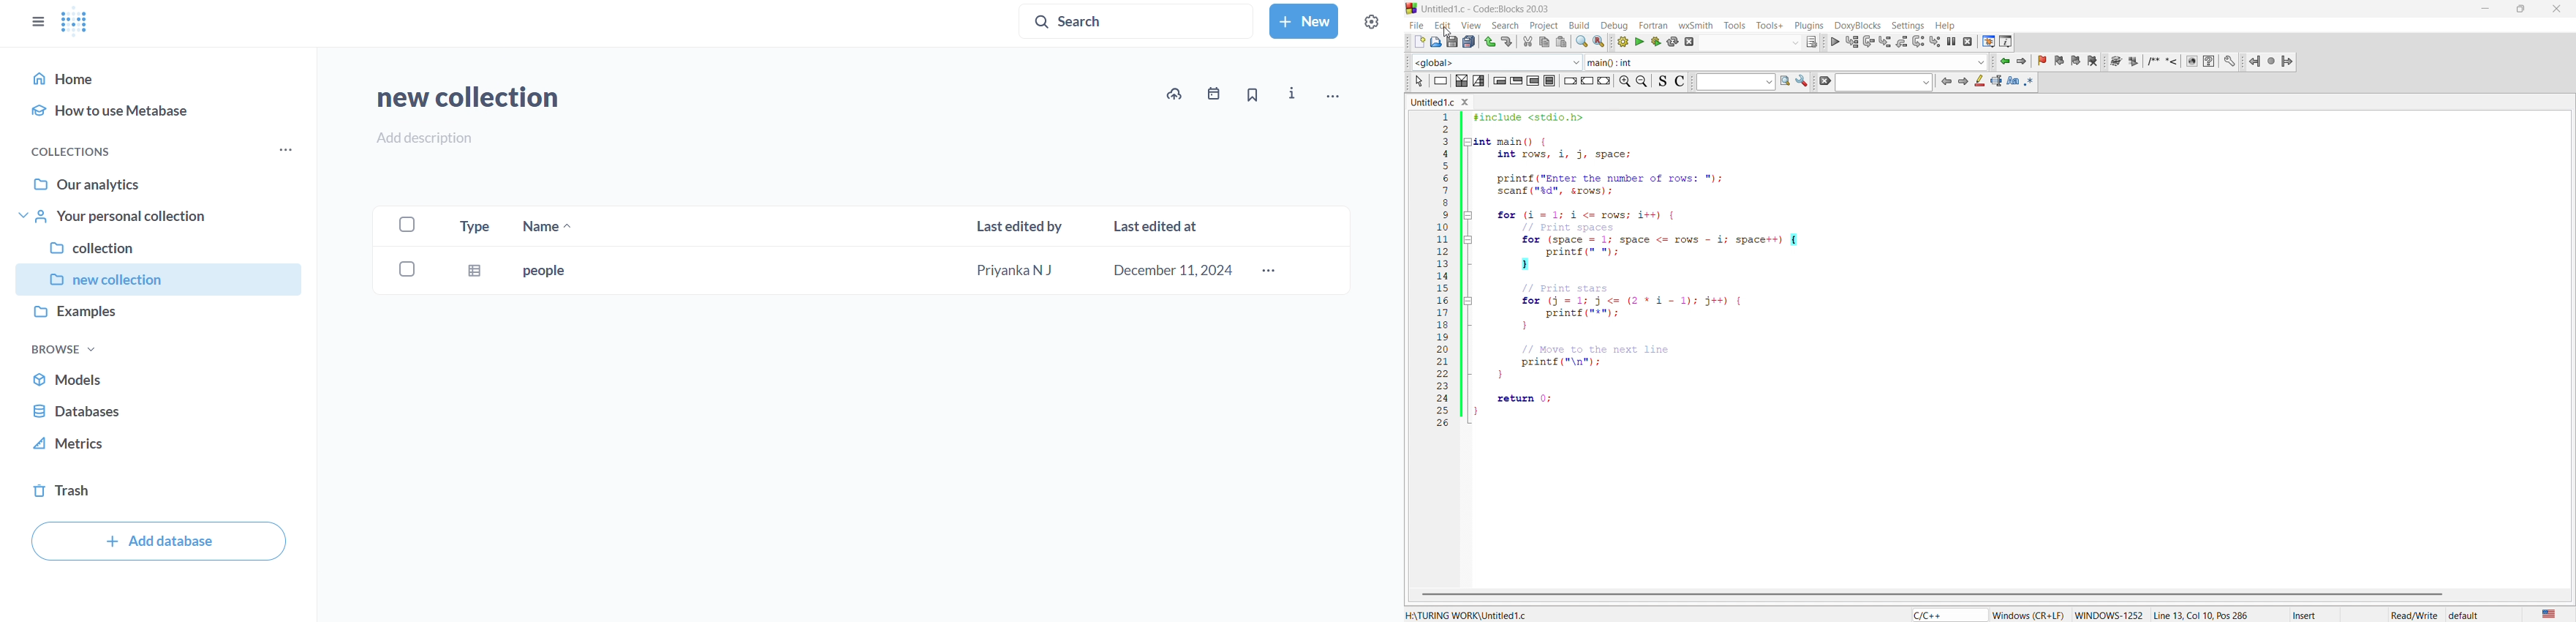  Describe the element at coordinates (1680, 81) in the screenshot. I see `toggle comments` at that location.